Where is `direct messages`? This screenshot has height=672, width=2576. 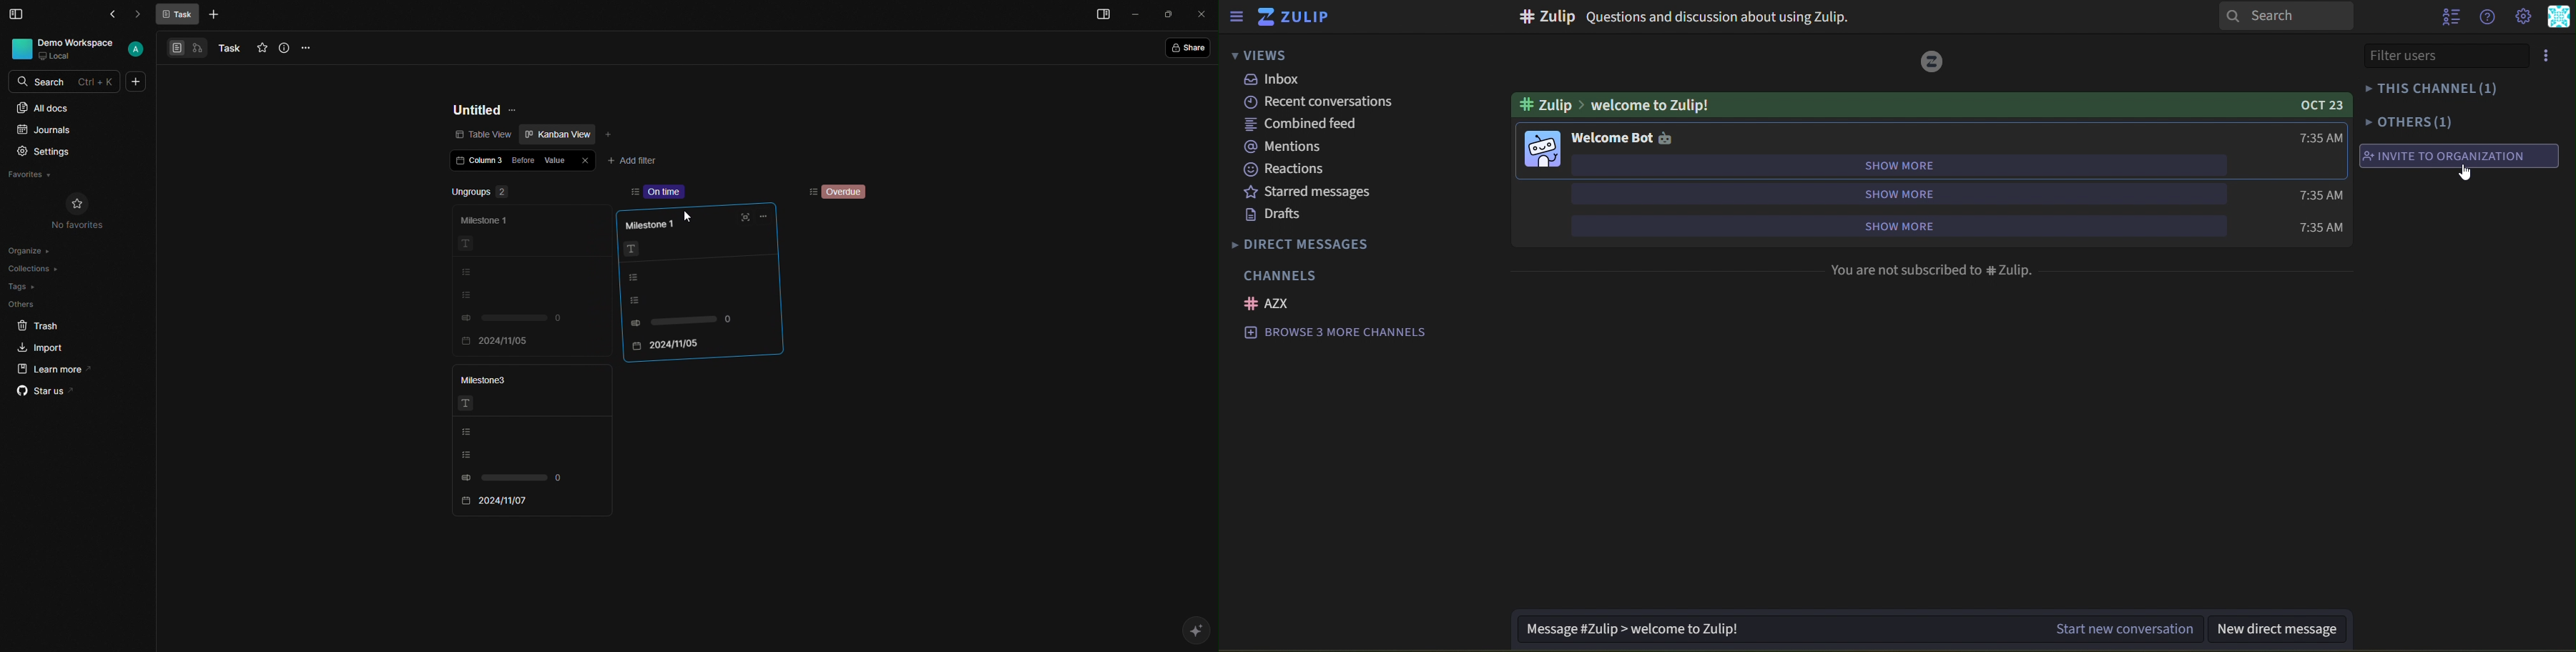 direct messages is located at coordinates (1308, 244).